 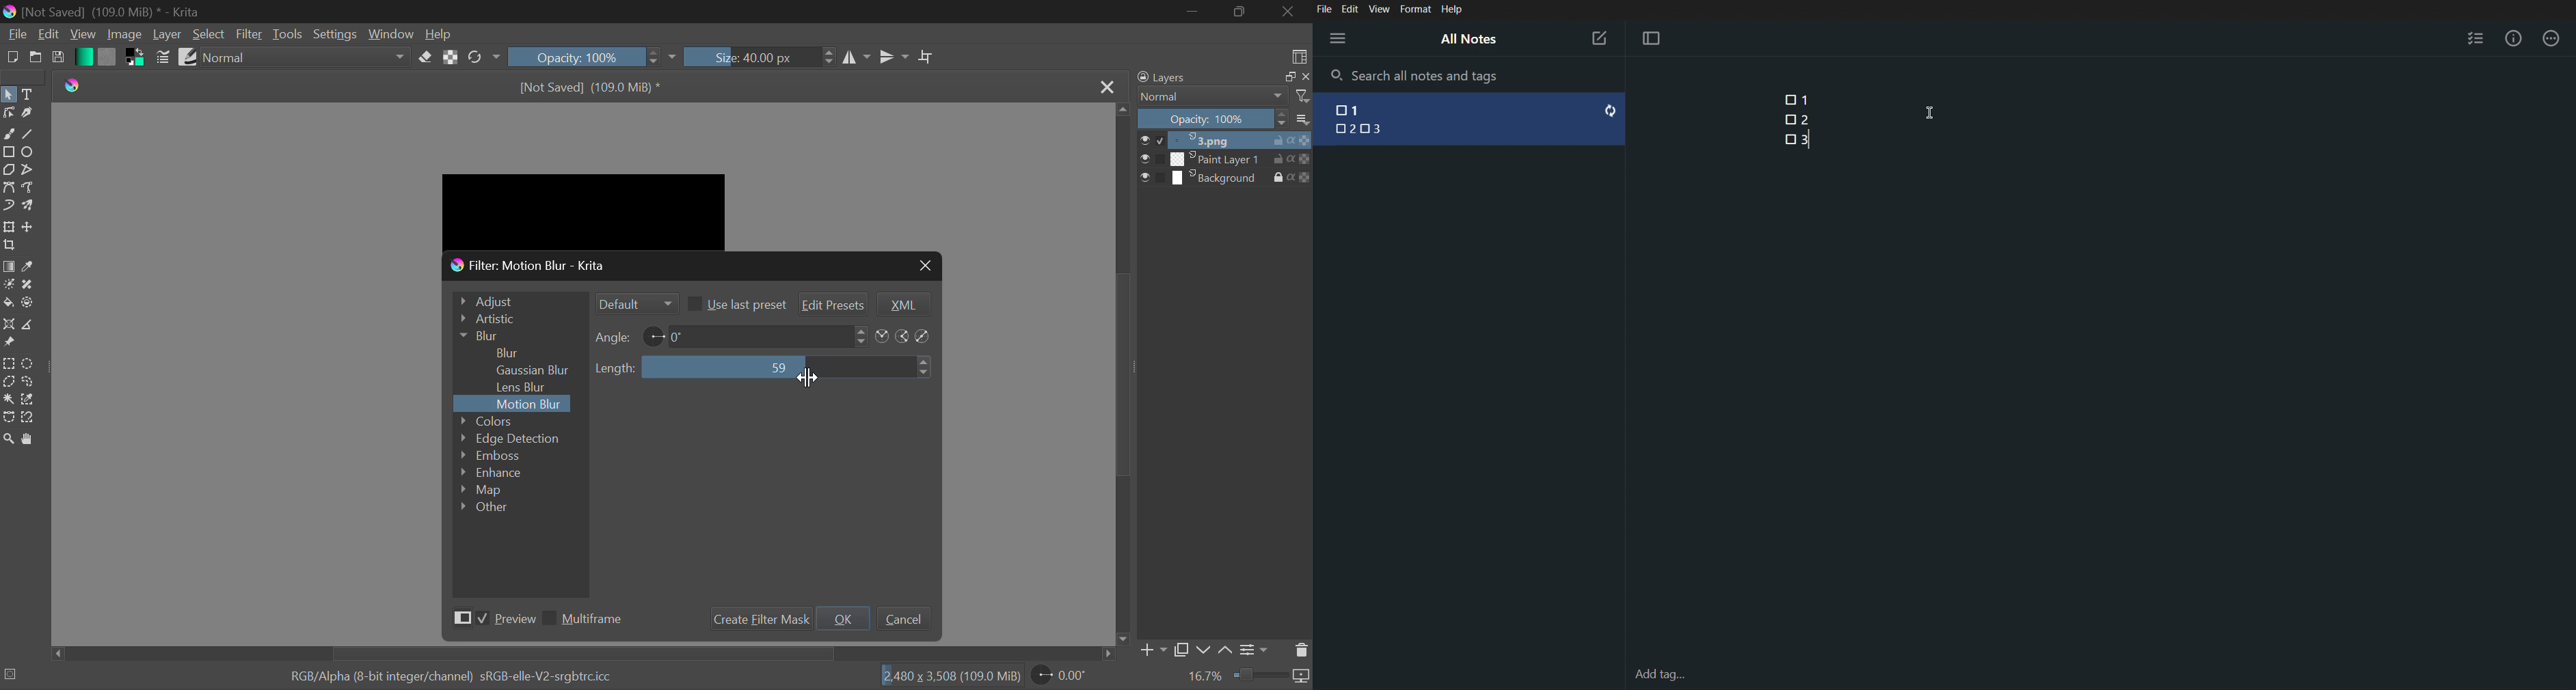 What do you see at coordinates (1226, 159) in the screenshot?
I see `Paint Layer 1` at bounding box center [1226, 159].